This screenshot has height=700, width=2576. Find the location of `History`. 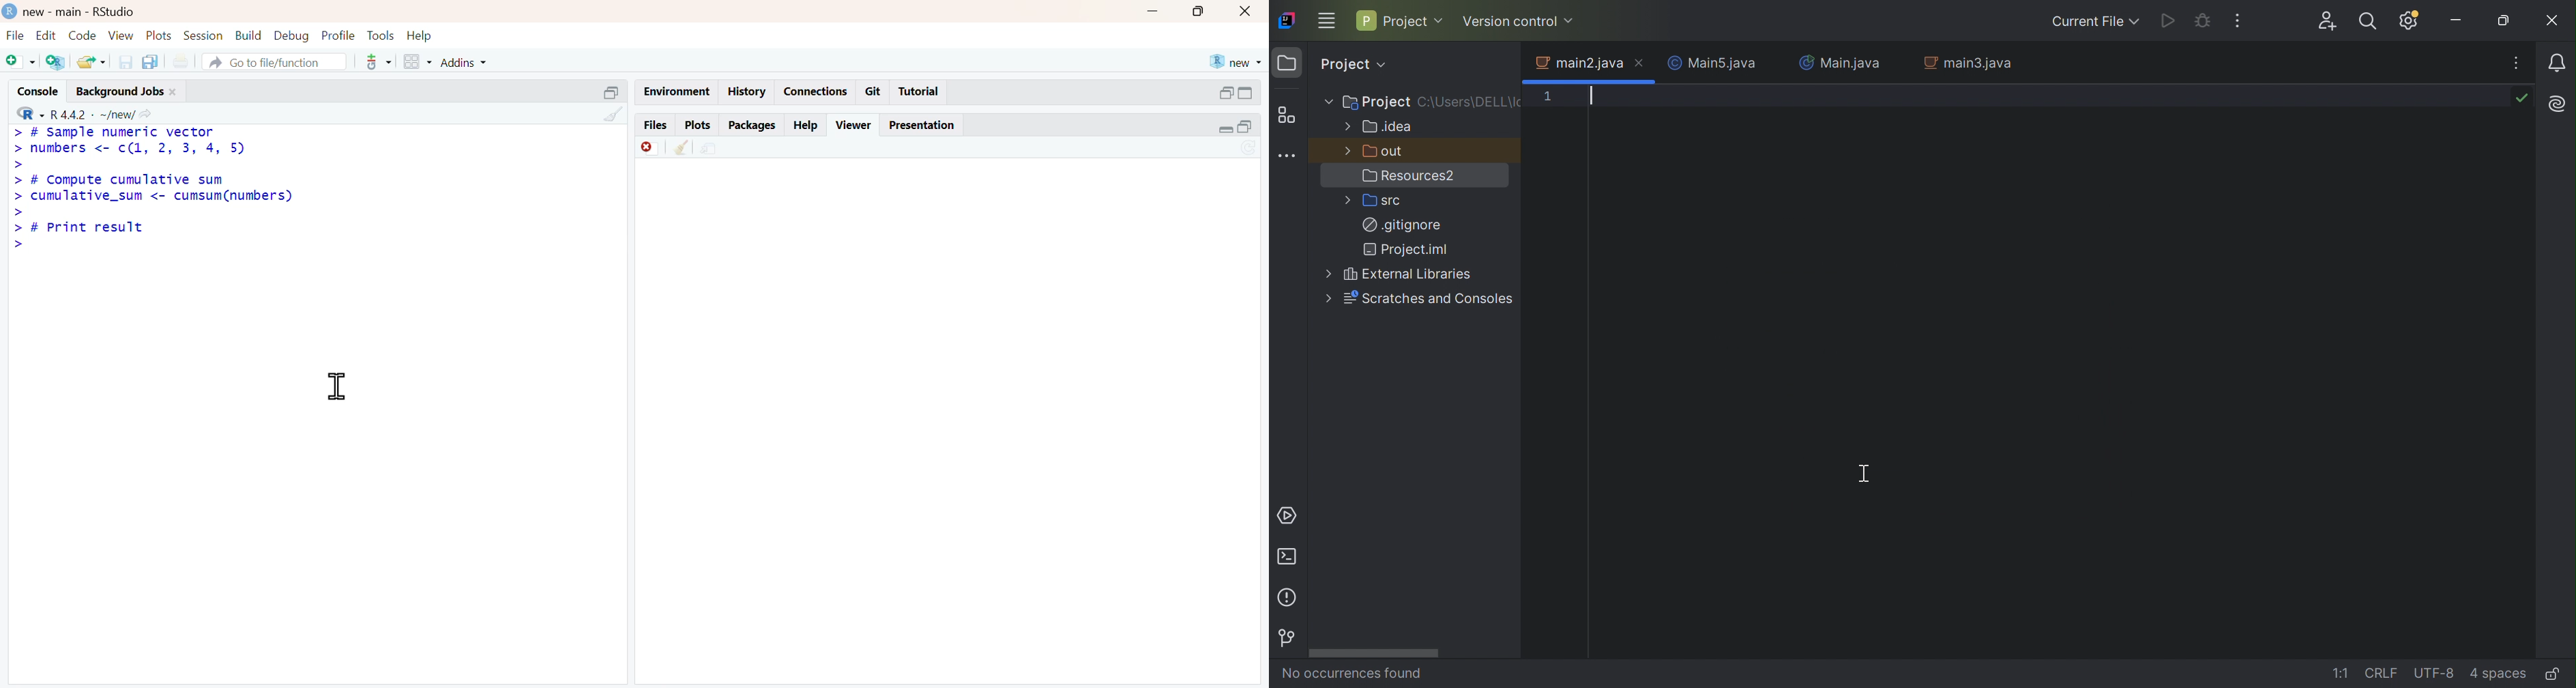

History is located at coordinates (747, 91).